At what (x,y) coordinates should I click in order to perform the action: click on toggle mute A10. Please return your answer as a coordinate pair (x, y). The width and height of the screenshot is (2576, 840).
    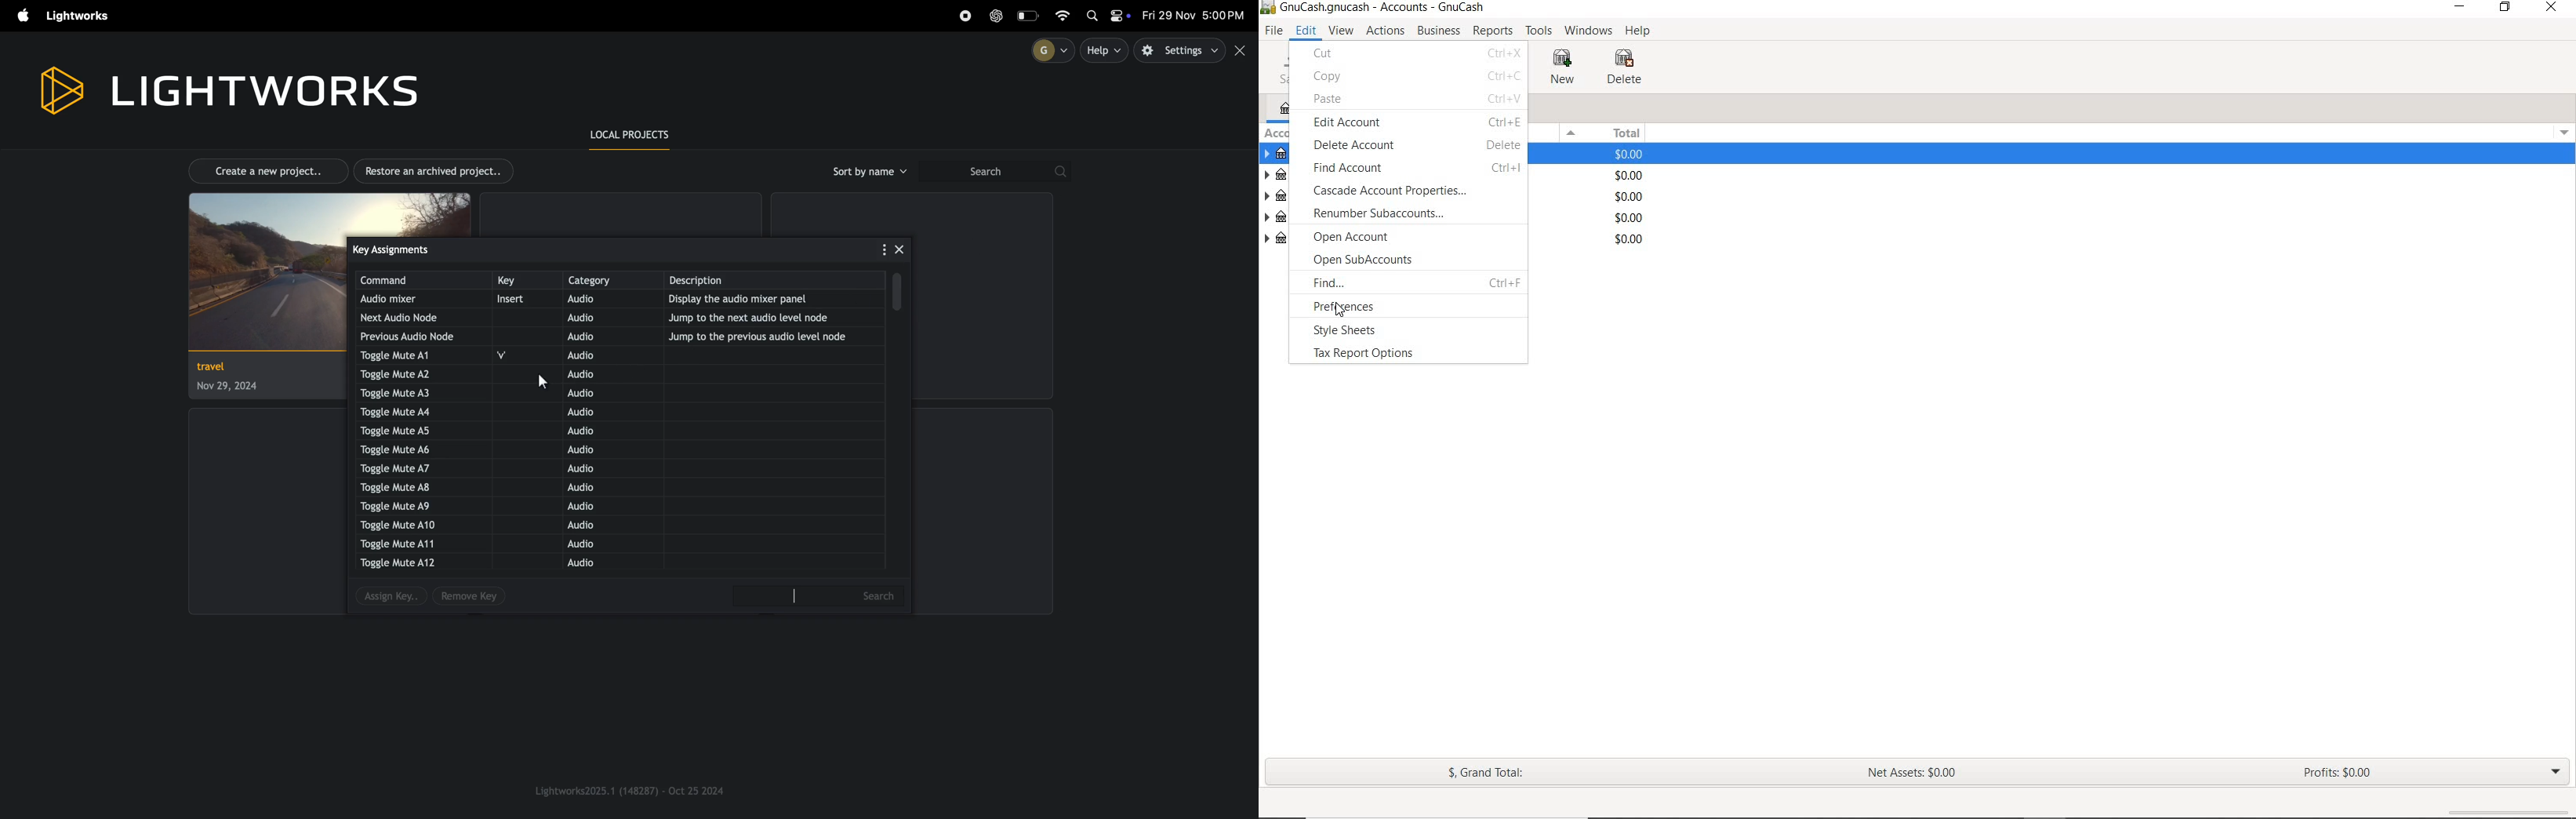
    Looking at the image, I should click on (399, 525).